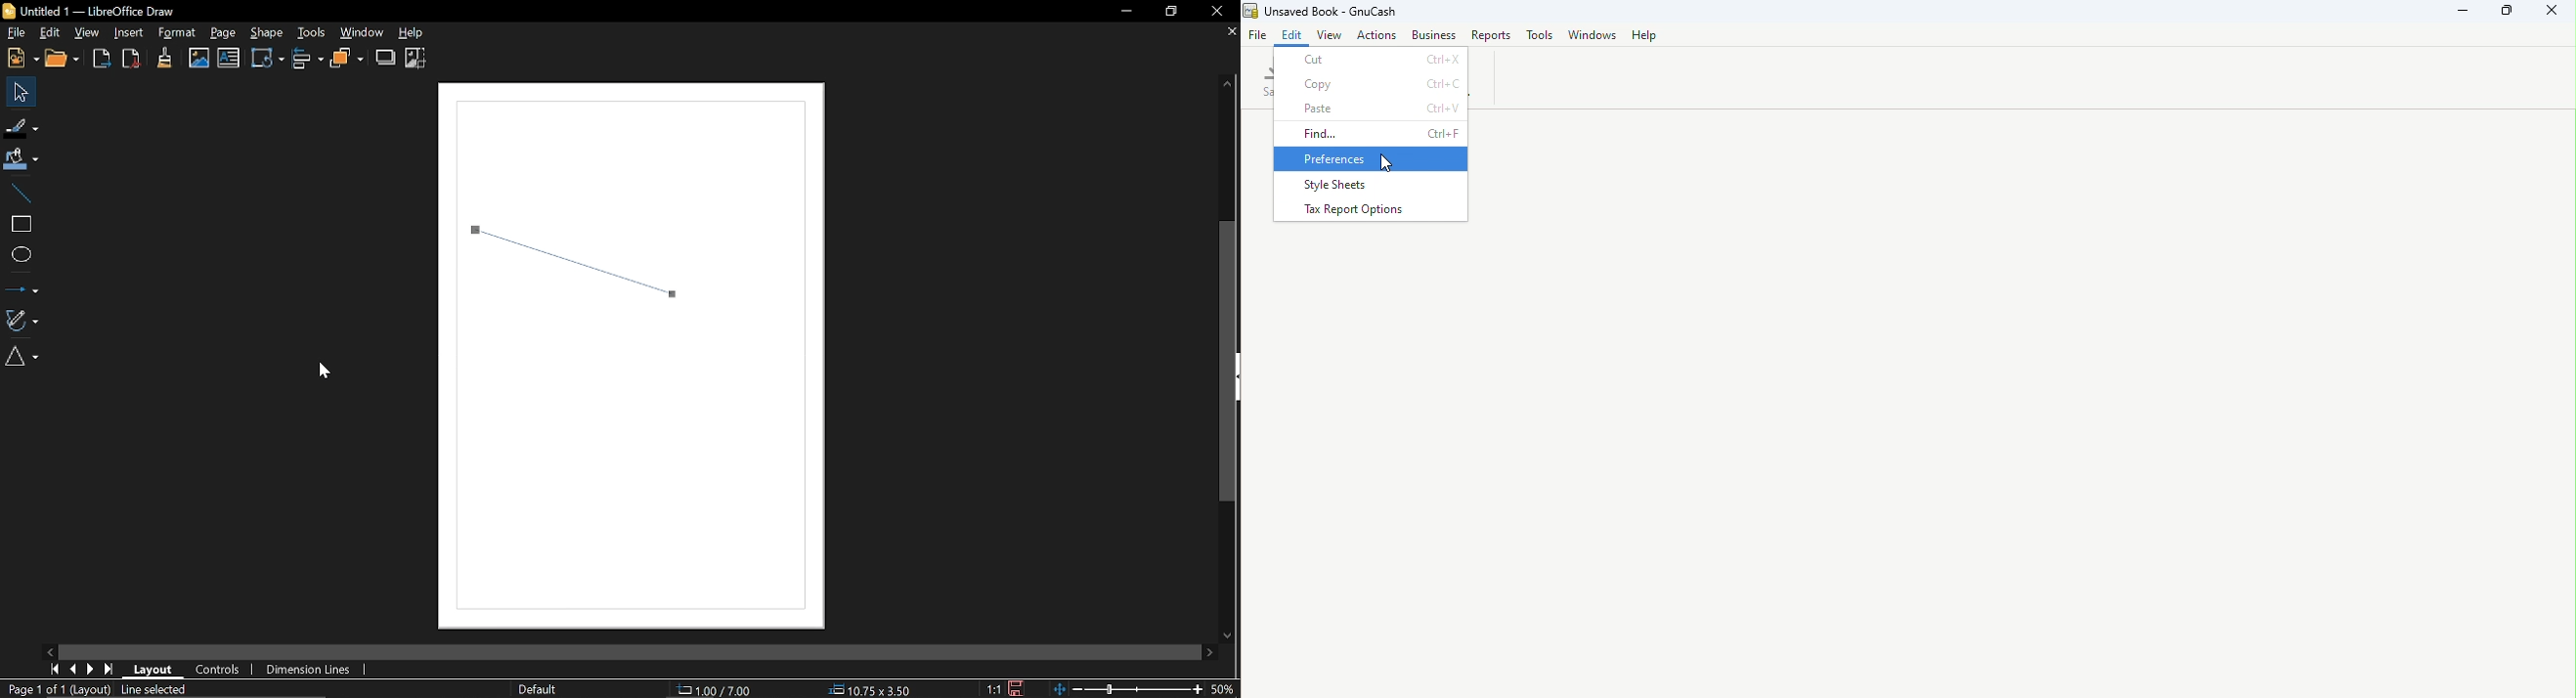 The height and width of the screenshot is (700, 2576). Describe the element at coordinates (348, 59) in the screenshot. I see `Arrange` at that location.